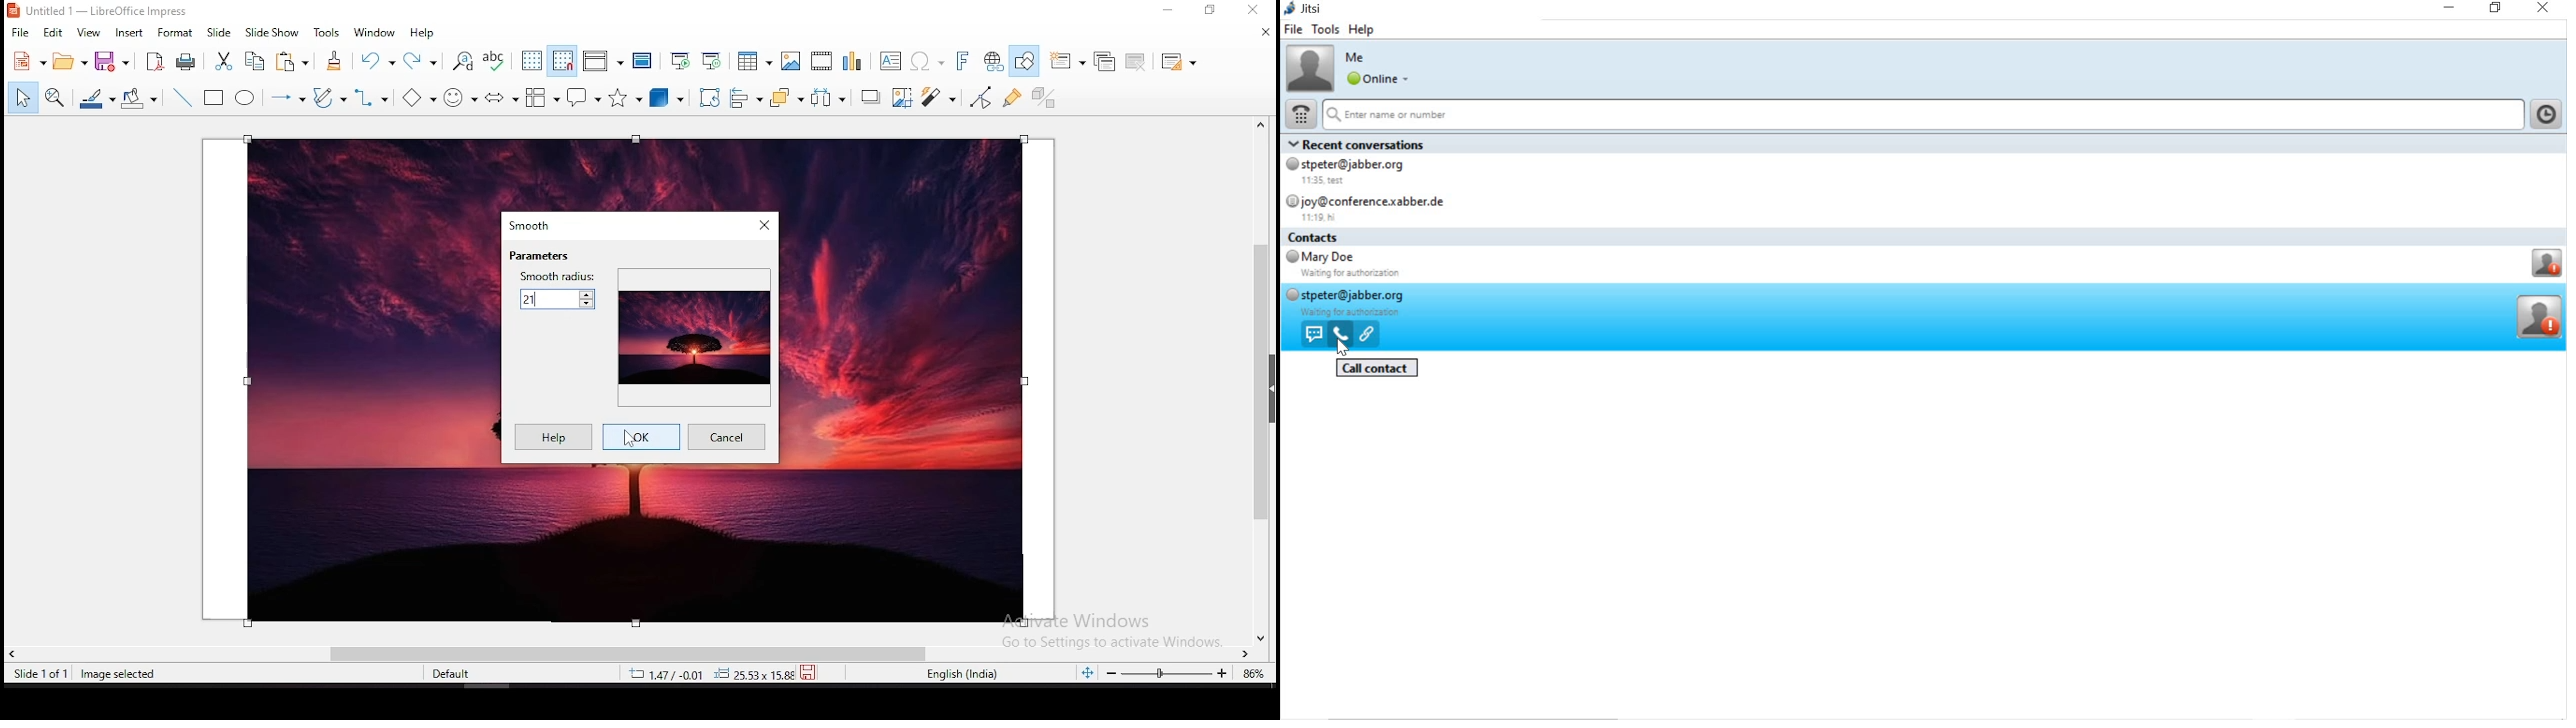  What do you see at coordinates (904, 98) in the screenshot?
I see `crop image` at bounding box center [904, 98].